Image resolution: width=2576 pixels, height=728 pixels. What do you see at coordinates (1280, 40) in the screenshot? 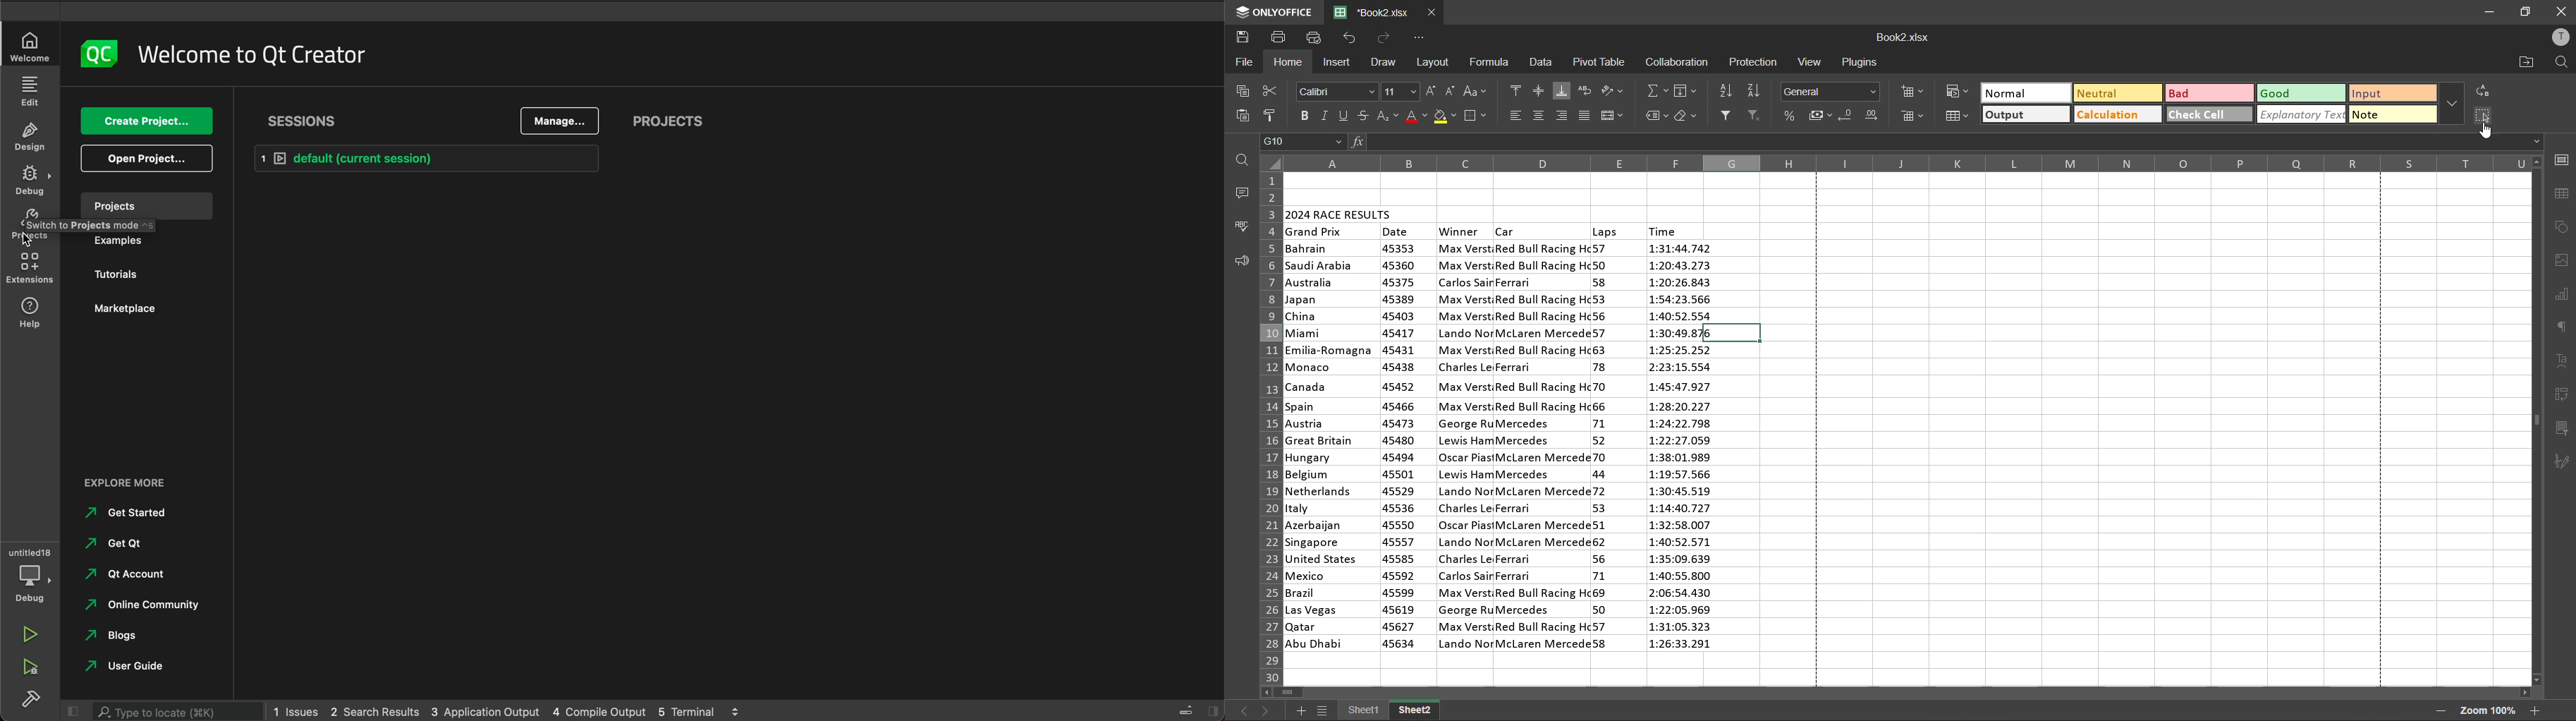
I see `save` at bounding box center [1280, 40].